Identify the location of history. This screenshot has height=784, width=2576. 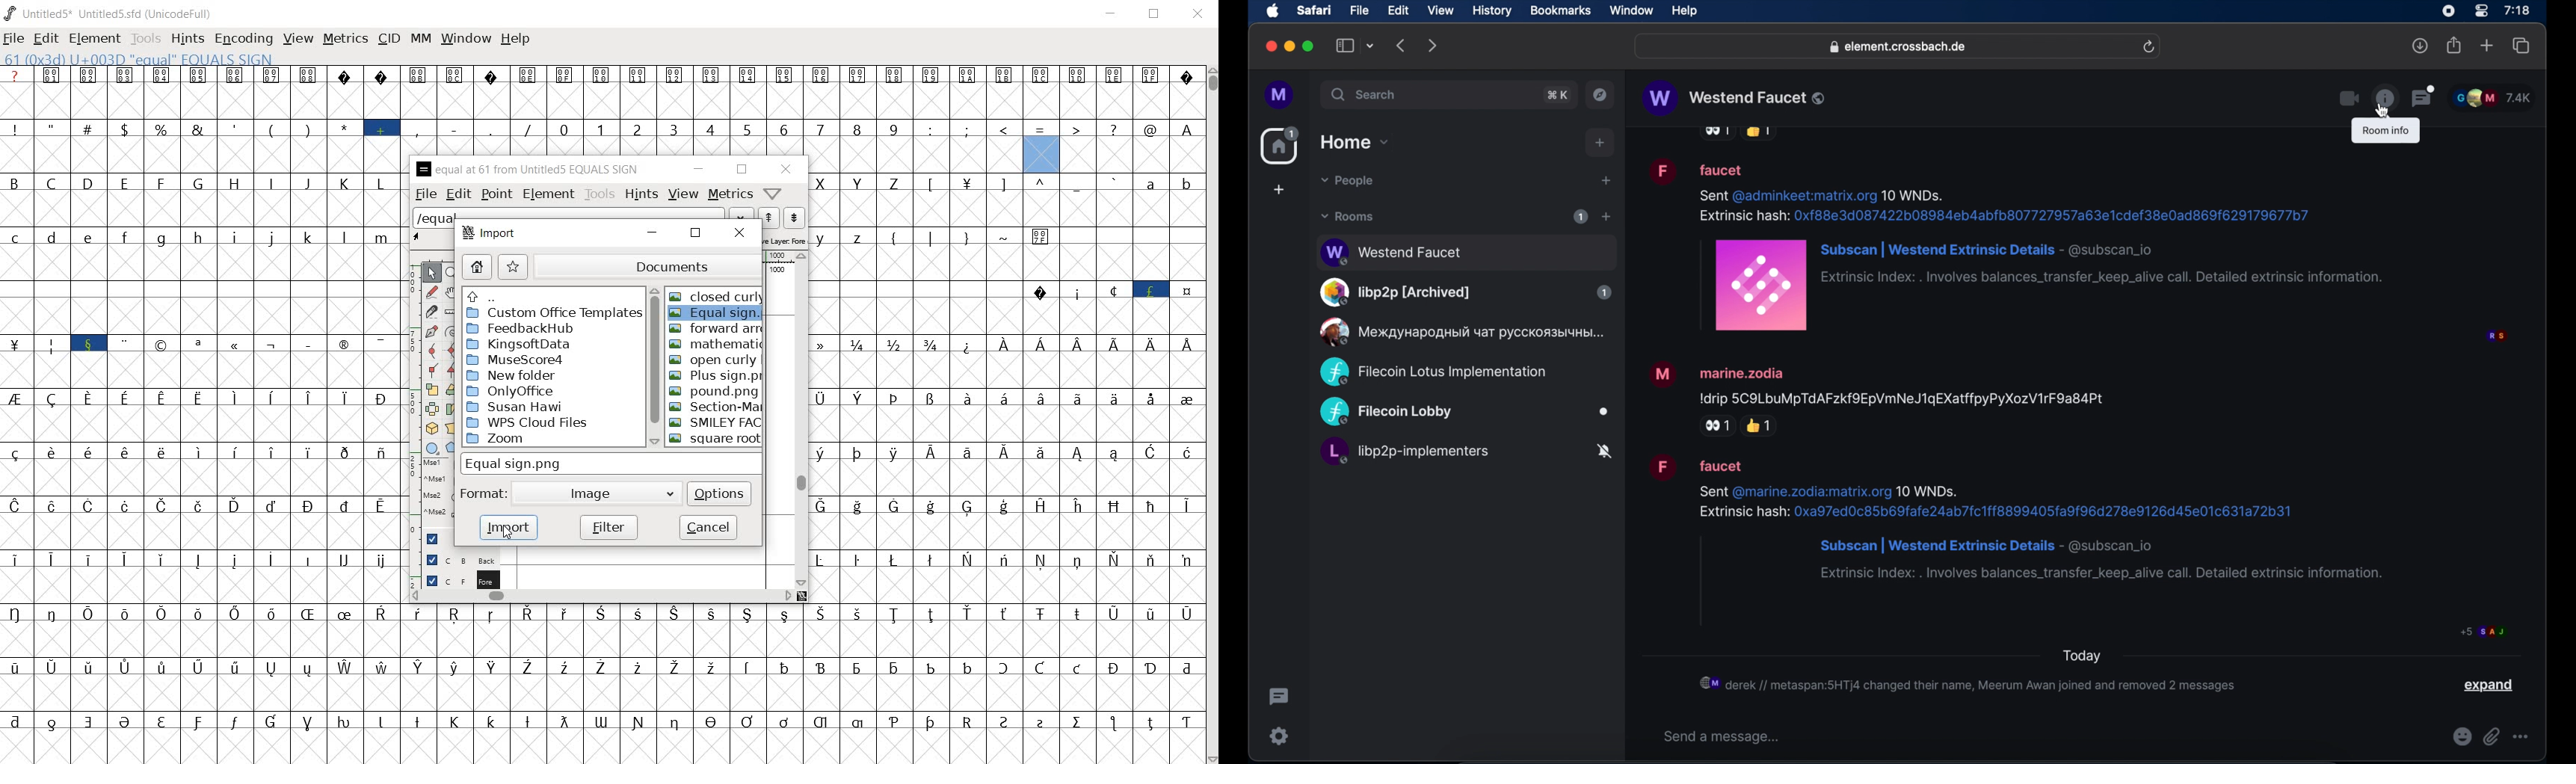
(1492, 11).